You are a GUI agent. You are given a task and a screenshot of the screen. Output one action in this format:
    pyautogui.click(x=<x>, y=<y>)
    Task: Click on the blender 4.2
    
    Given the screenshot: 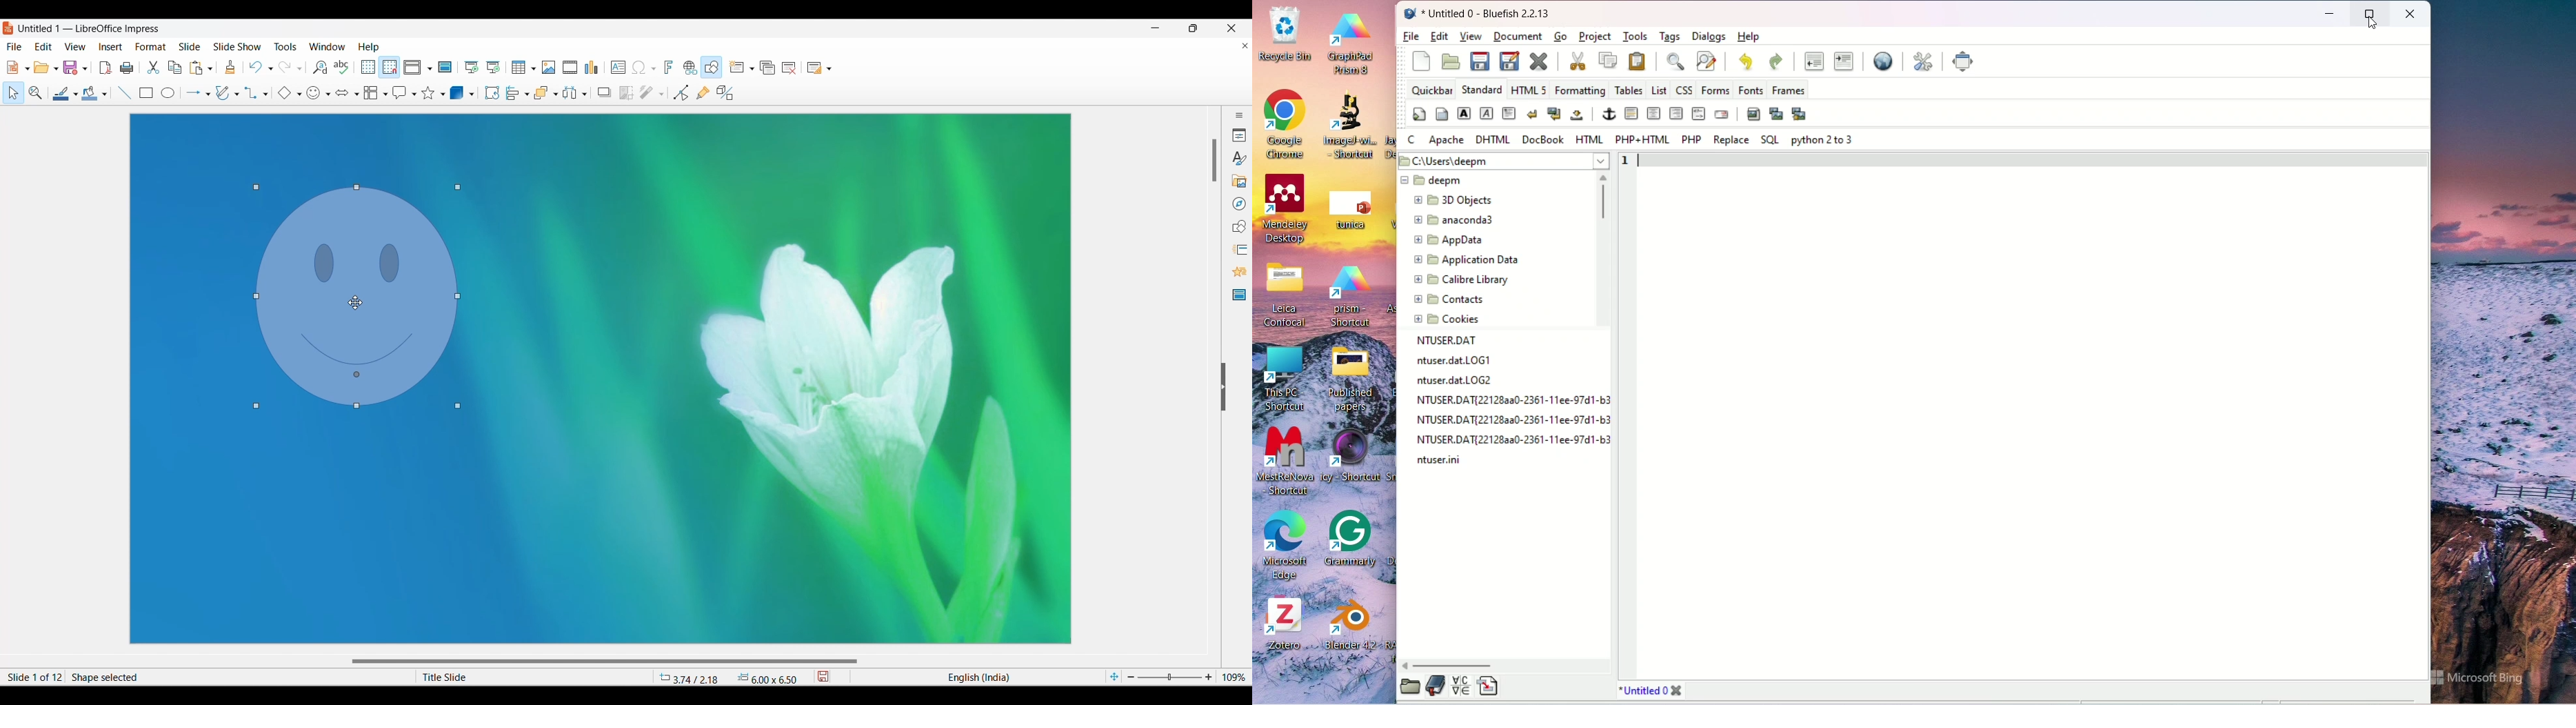 What is the action you would take?
    pyautogui.click(x=1346, y=623)
    